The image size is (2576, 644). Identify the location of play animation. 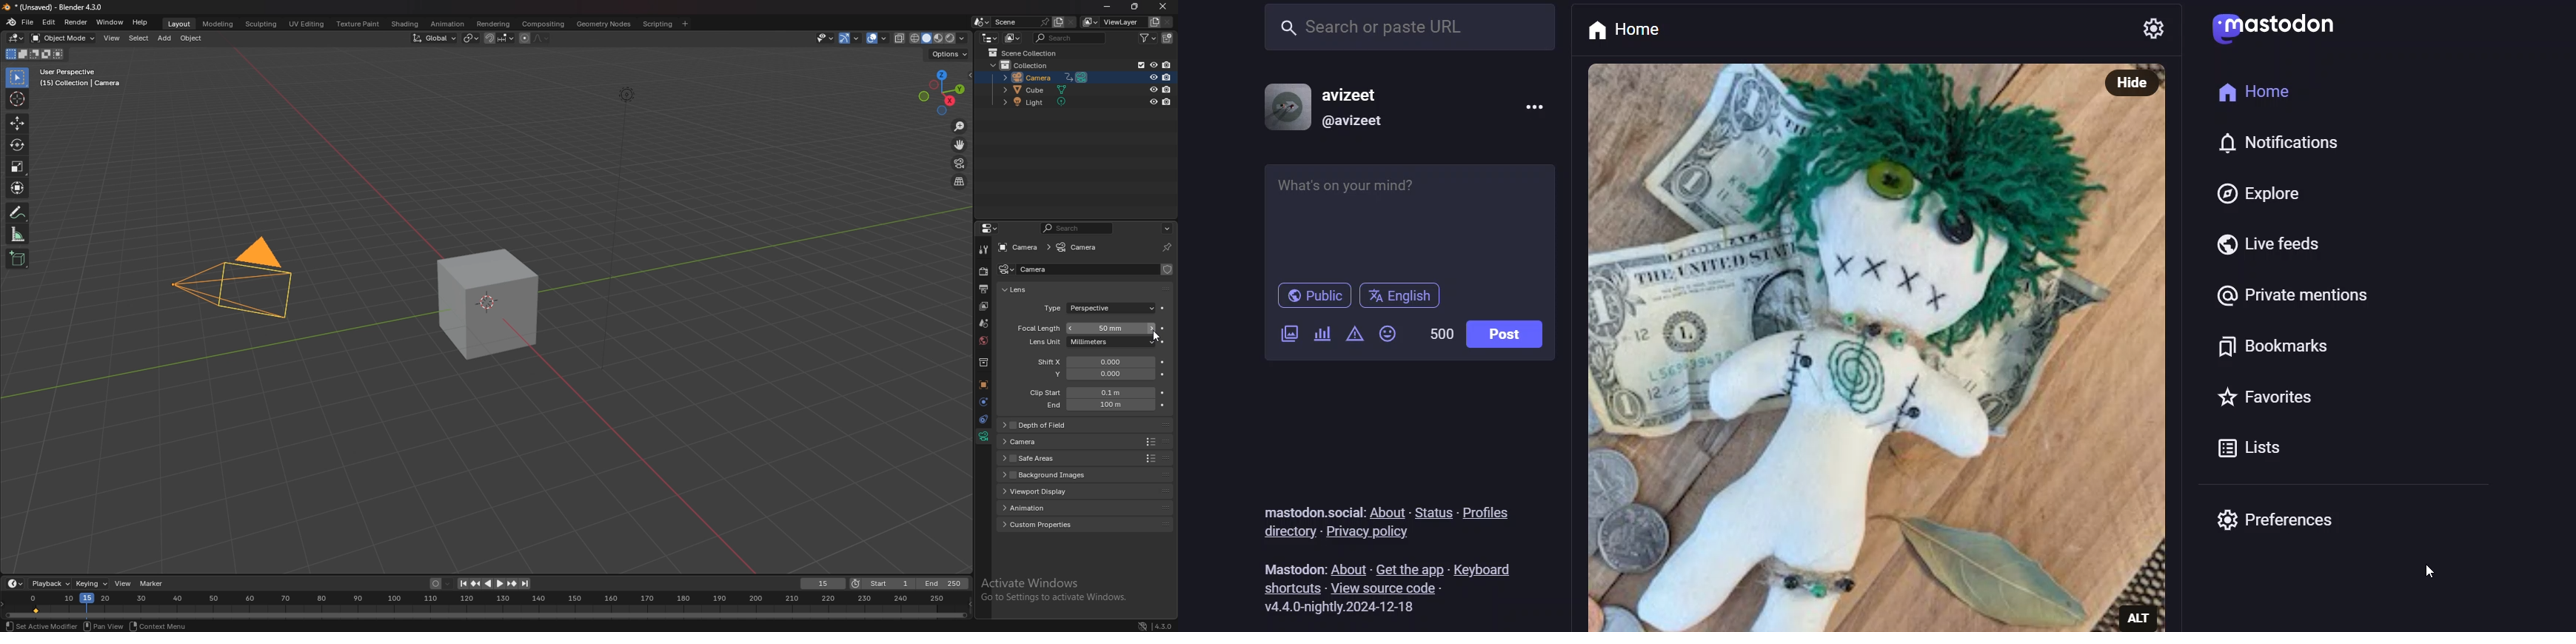
(495, 584).